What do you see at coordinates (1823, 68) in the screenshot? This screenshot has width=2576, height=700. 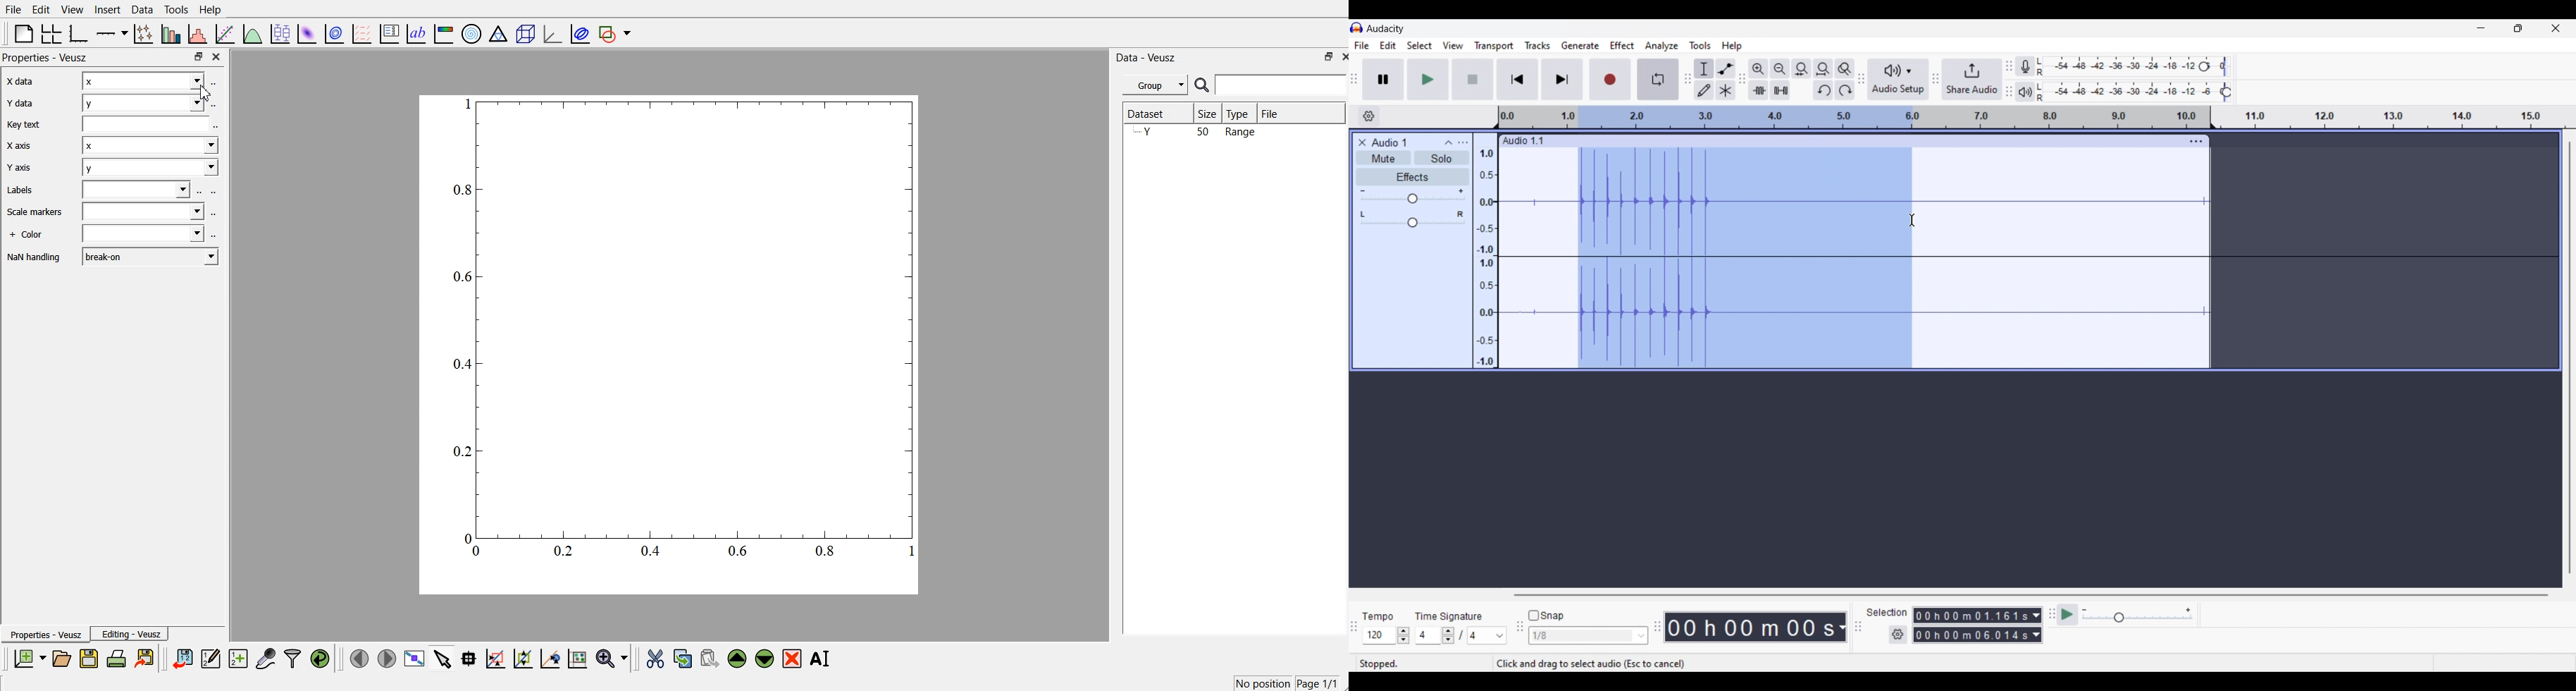 I see `Fit project to width` at bounding box center [1823, 68].